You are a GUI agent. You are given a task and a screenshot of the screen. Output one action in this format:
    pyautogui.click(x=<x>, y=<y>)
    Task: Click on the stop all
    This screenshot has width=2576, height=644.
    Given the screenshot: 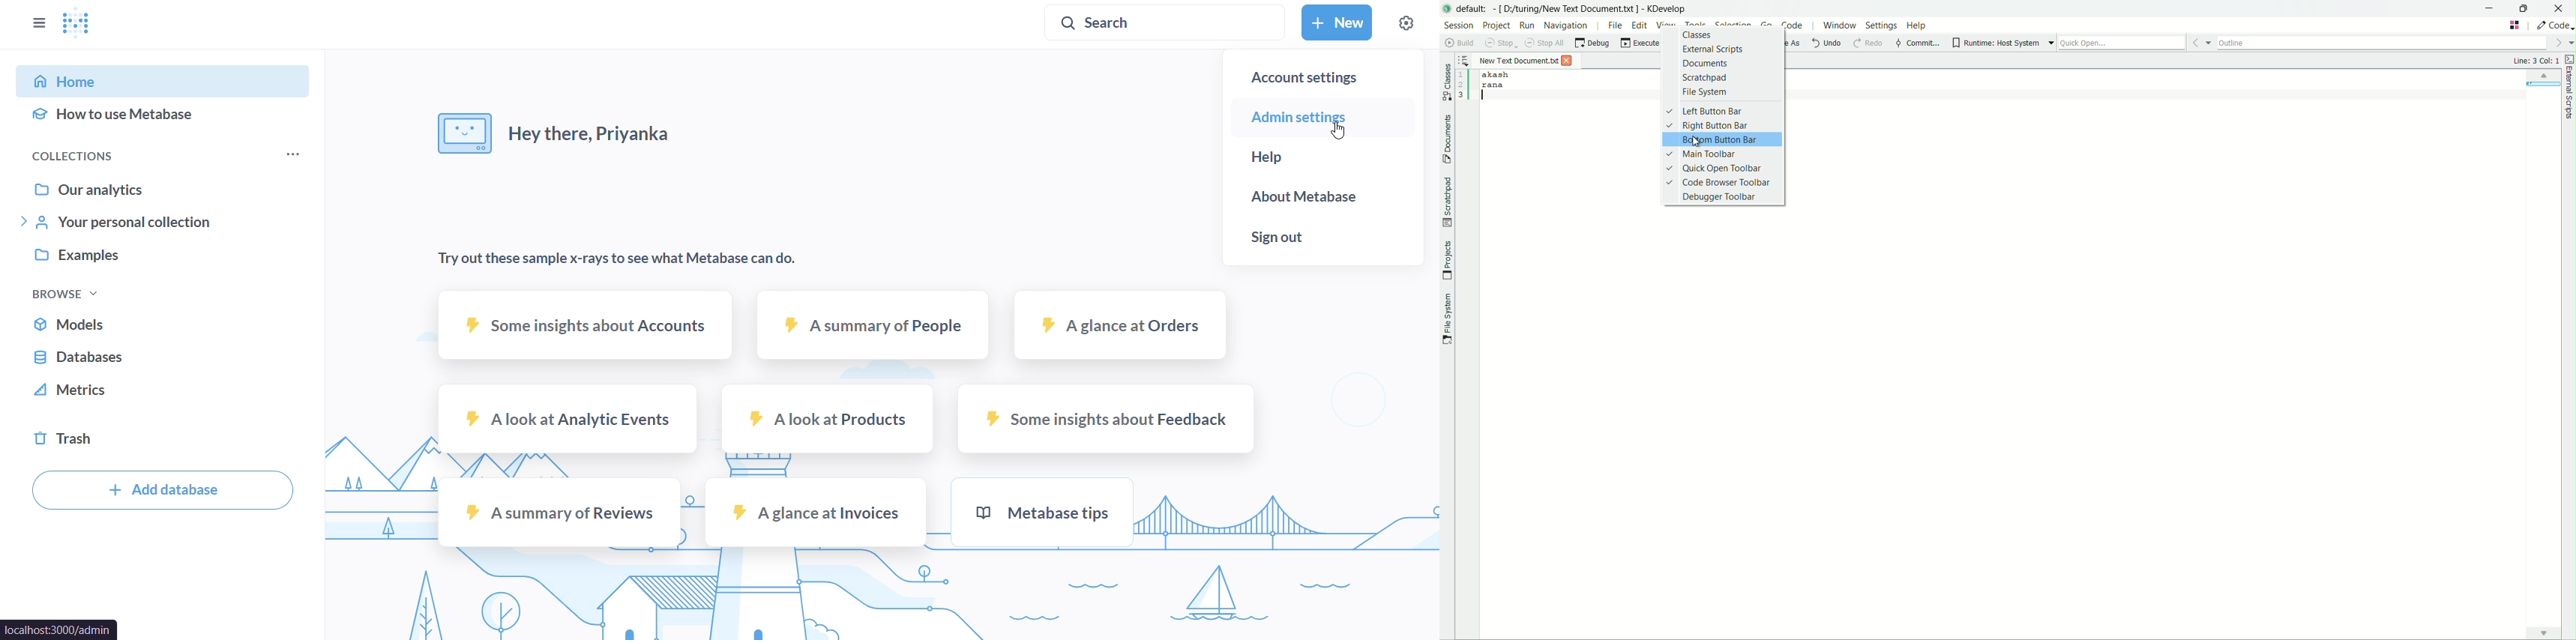 What is the action you would take?
    pyautogui.click(x=1544, y=41)
    